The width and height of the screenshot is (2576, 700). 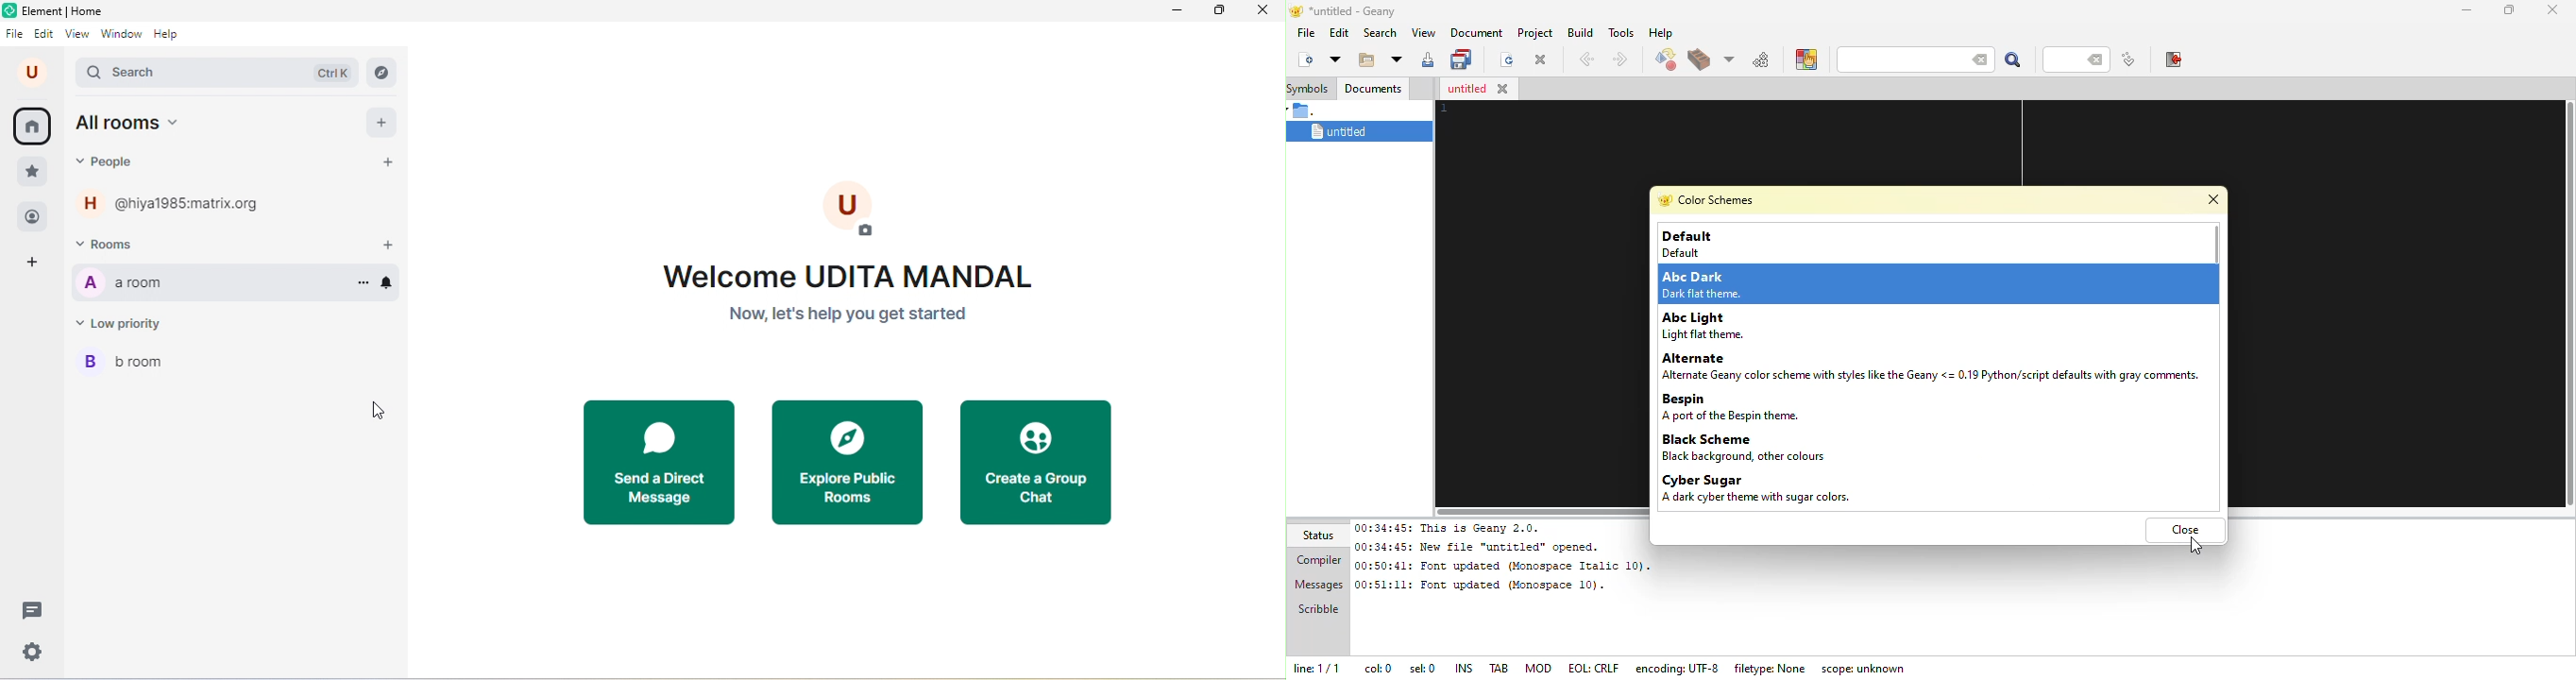 What do you see at coordinates (118, 366) in the screenshot?
I see `b room` at bounding box center [118, 366].